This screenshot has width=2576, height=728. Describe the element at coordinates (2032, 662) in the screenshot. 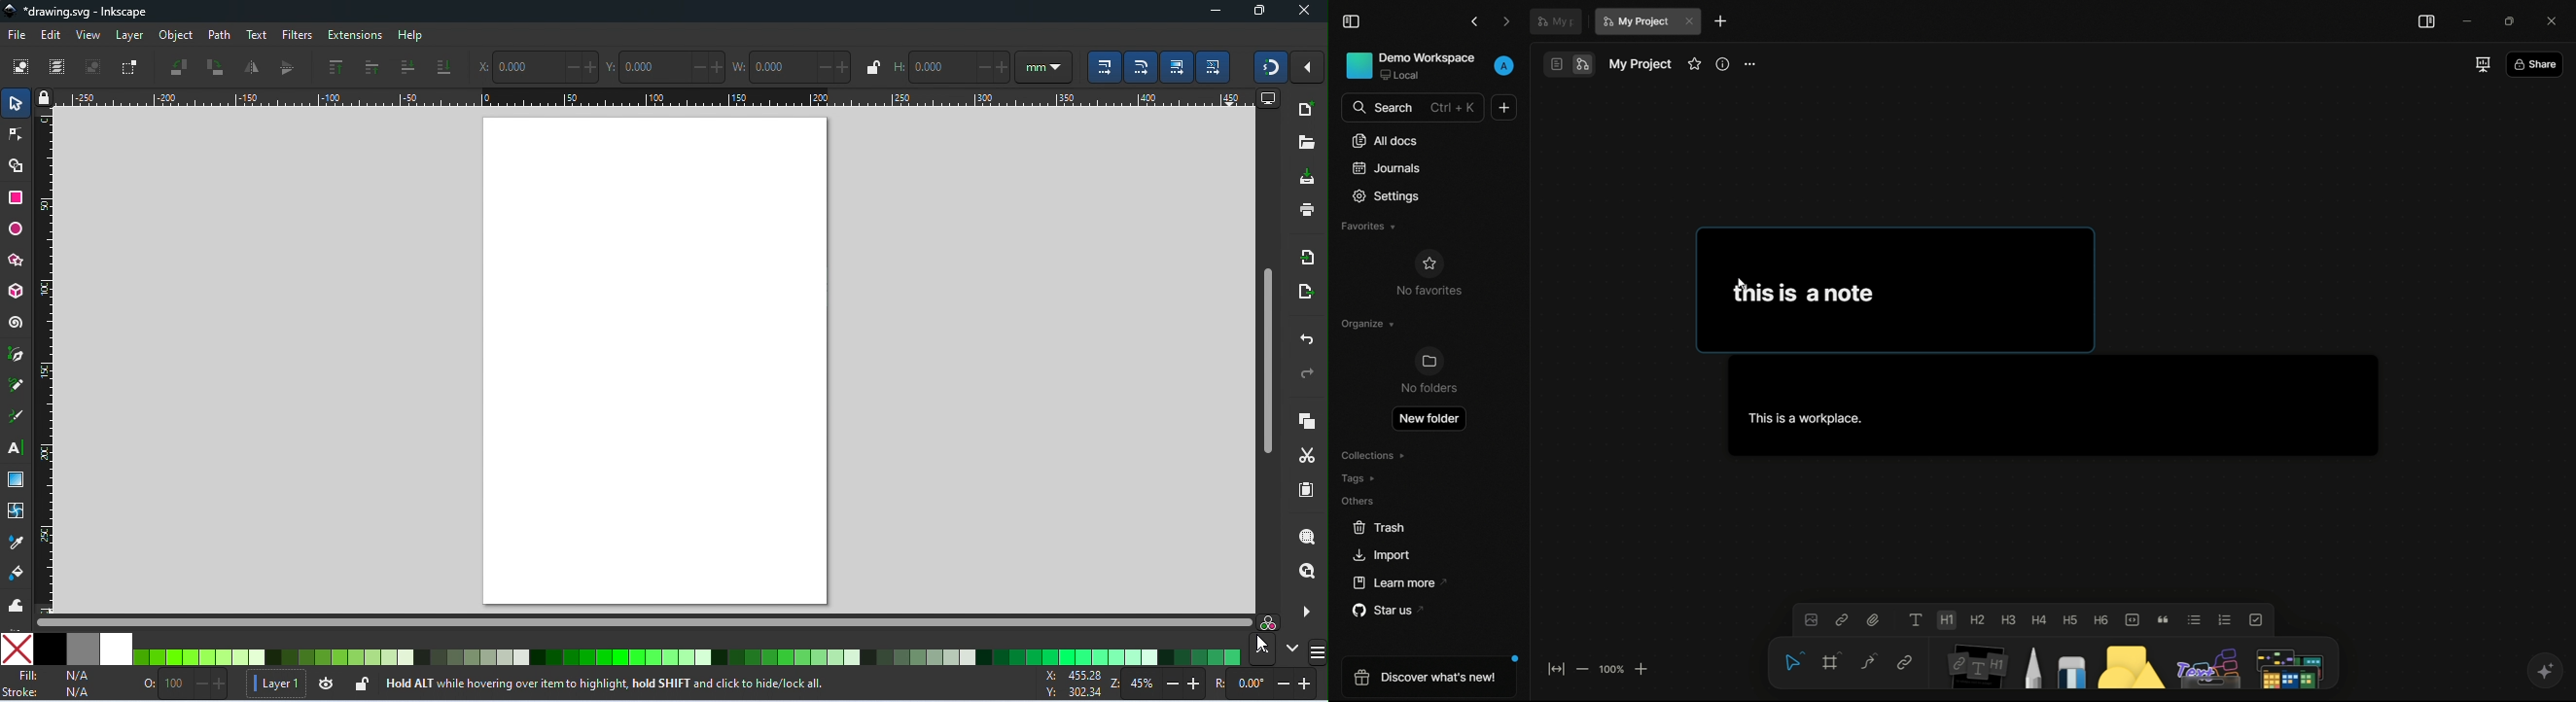

I see `pencil and pen` at that location.